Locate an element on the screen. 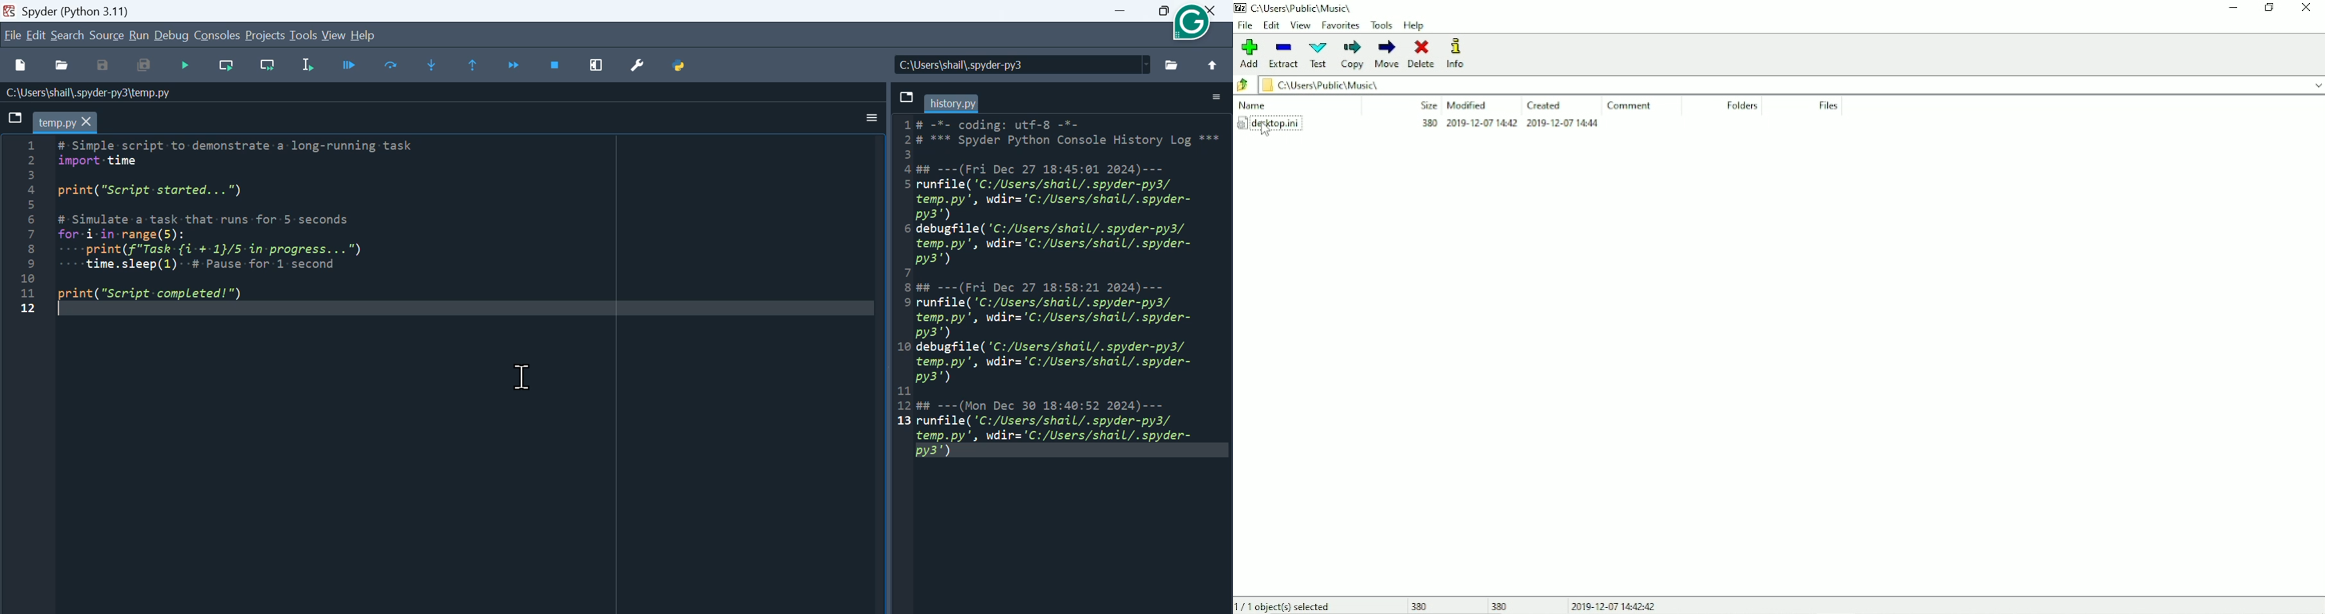 The width and height of the screenshot is (2352, 616). desktop.ini is located at coordinates (1418, 125).